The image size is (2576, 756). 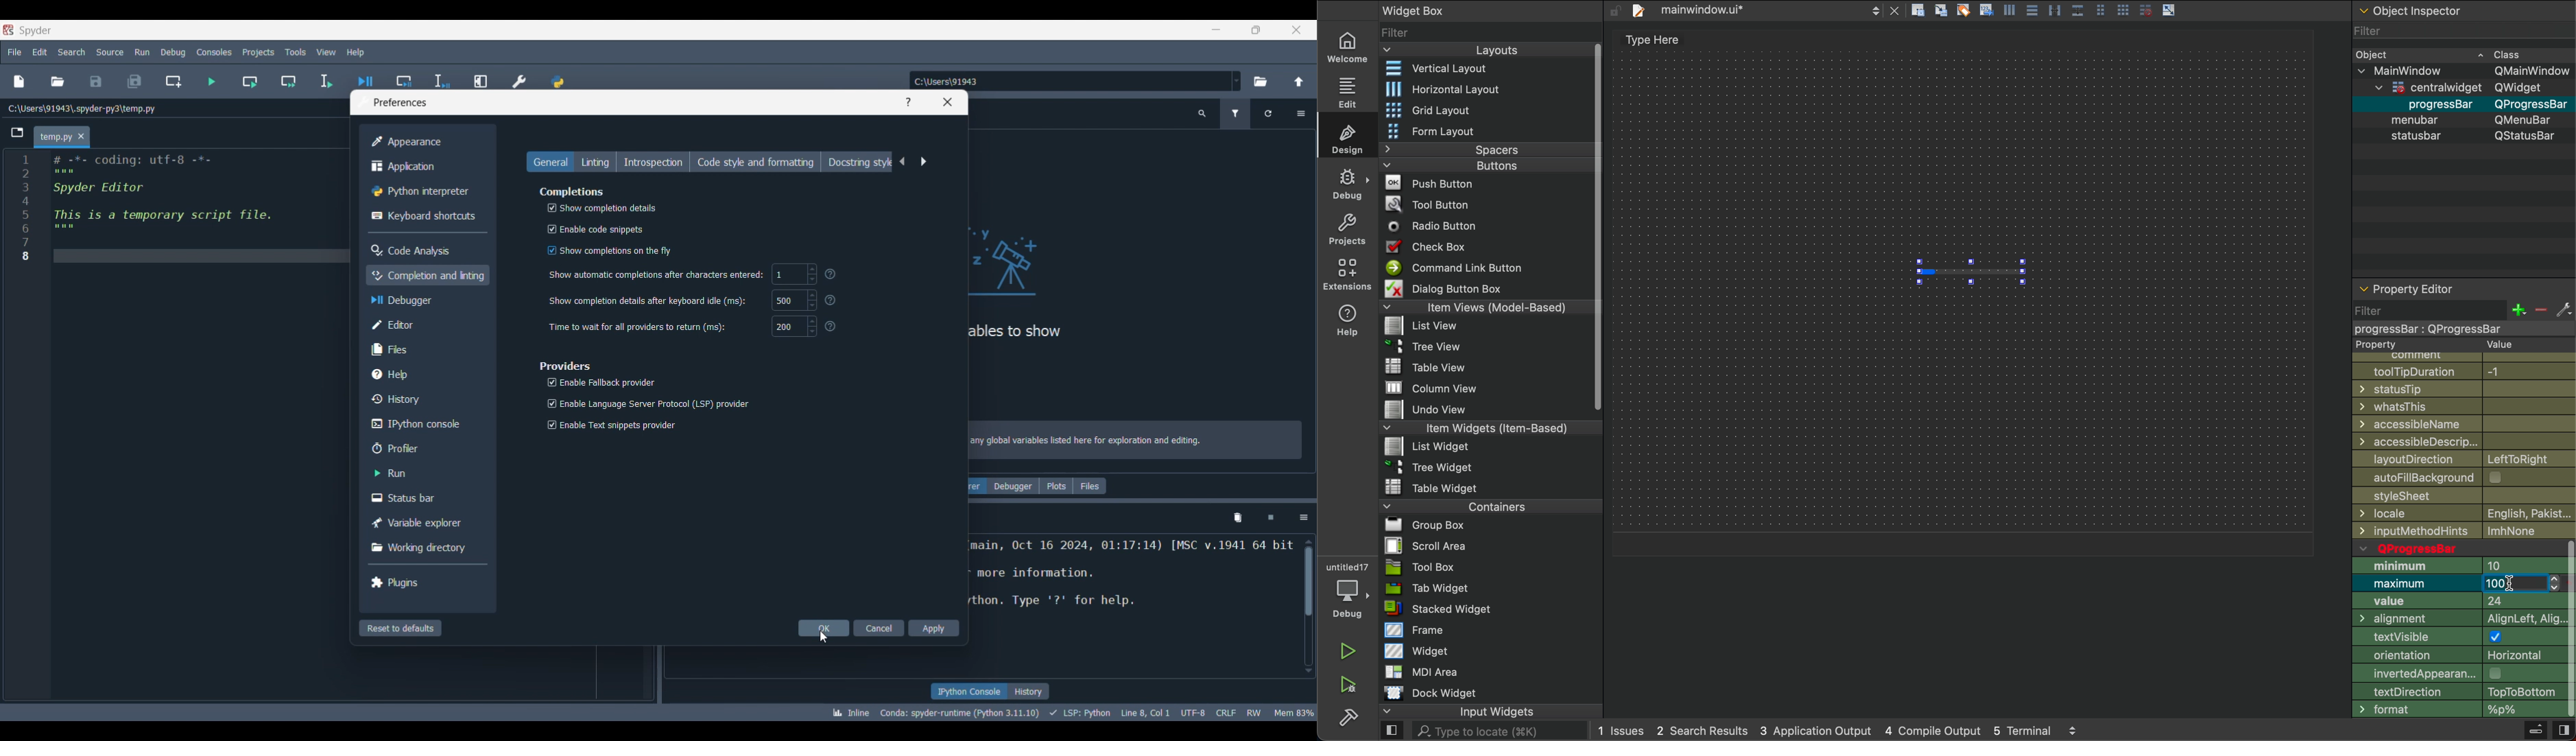 What do you see at coordinates (17, 132) in the screenshot?
I see `Browse tabs` at bounding box center [17, 132].